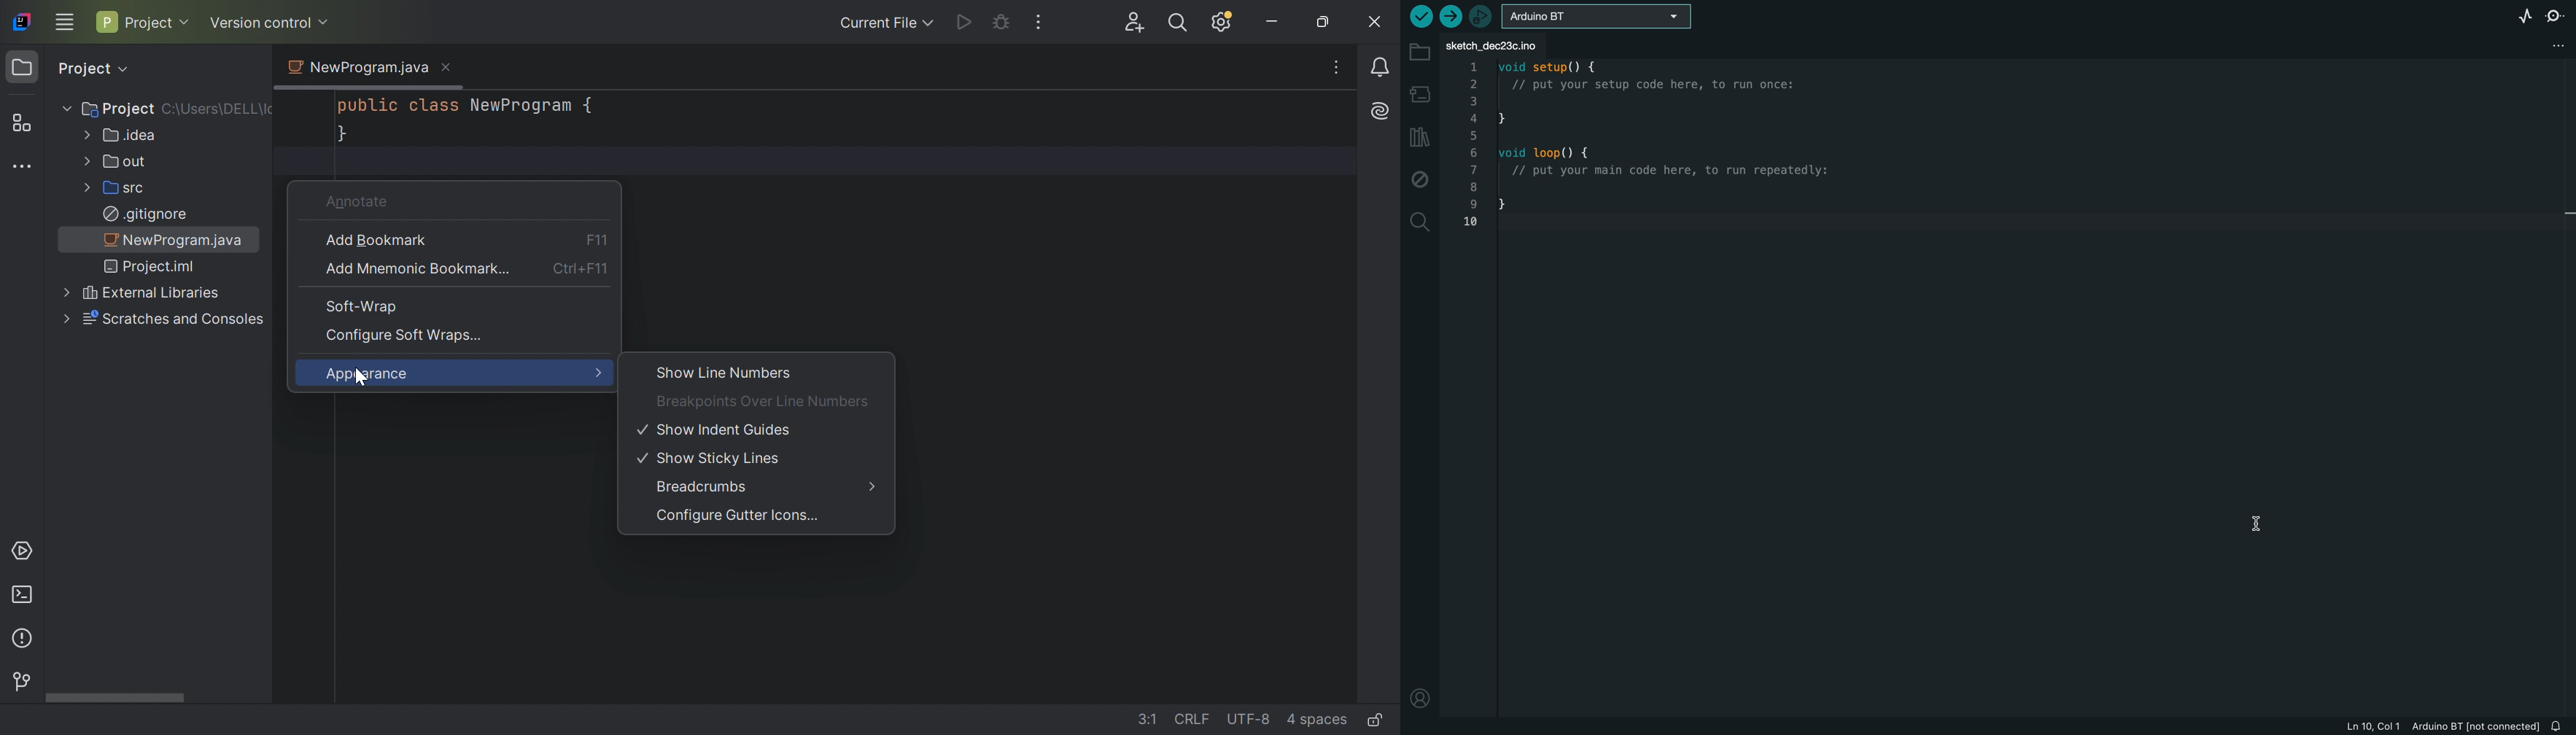  I want to click on serial monitor, so click(2554, 15).